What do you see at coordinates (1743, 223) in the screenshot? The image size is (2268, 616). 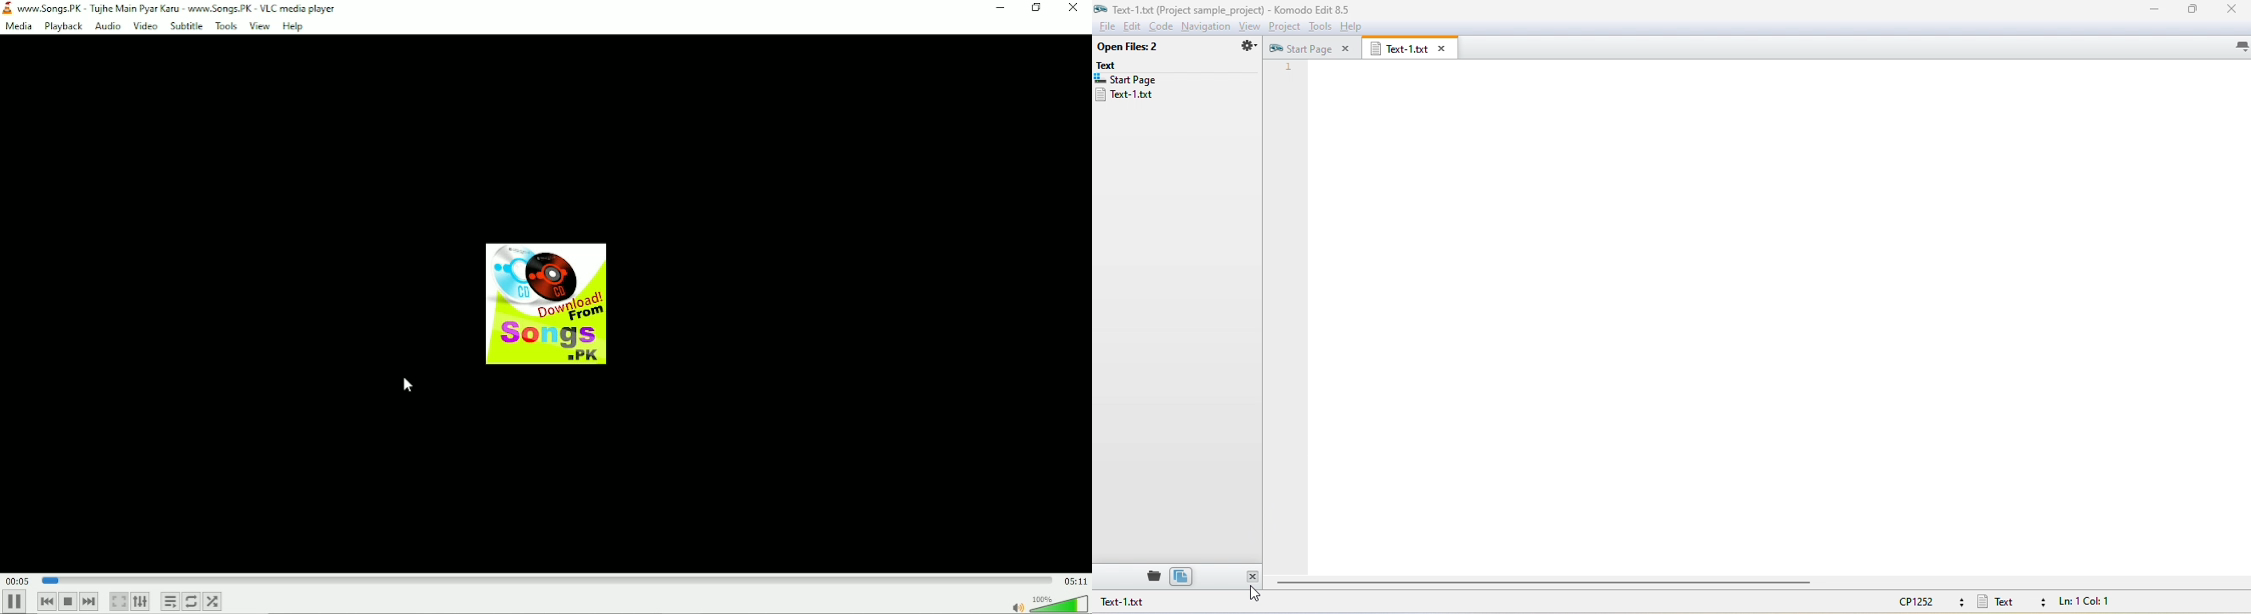 I see `editor area (empty)` at bounding box center [1743, 223].